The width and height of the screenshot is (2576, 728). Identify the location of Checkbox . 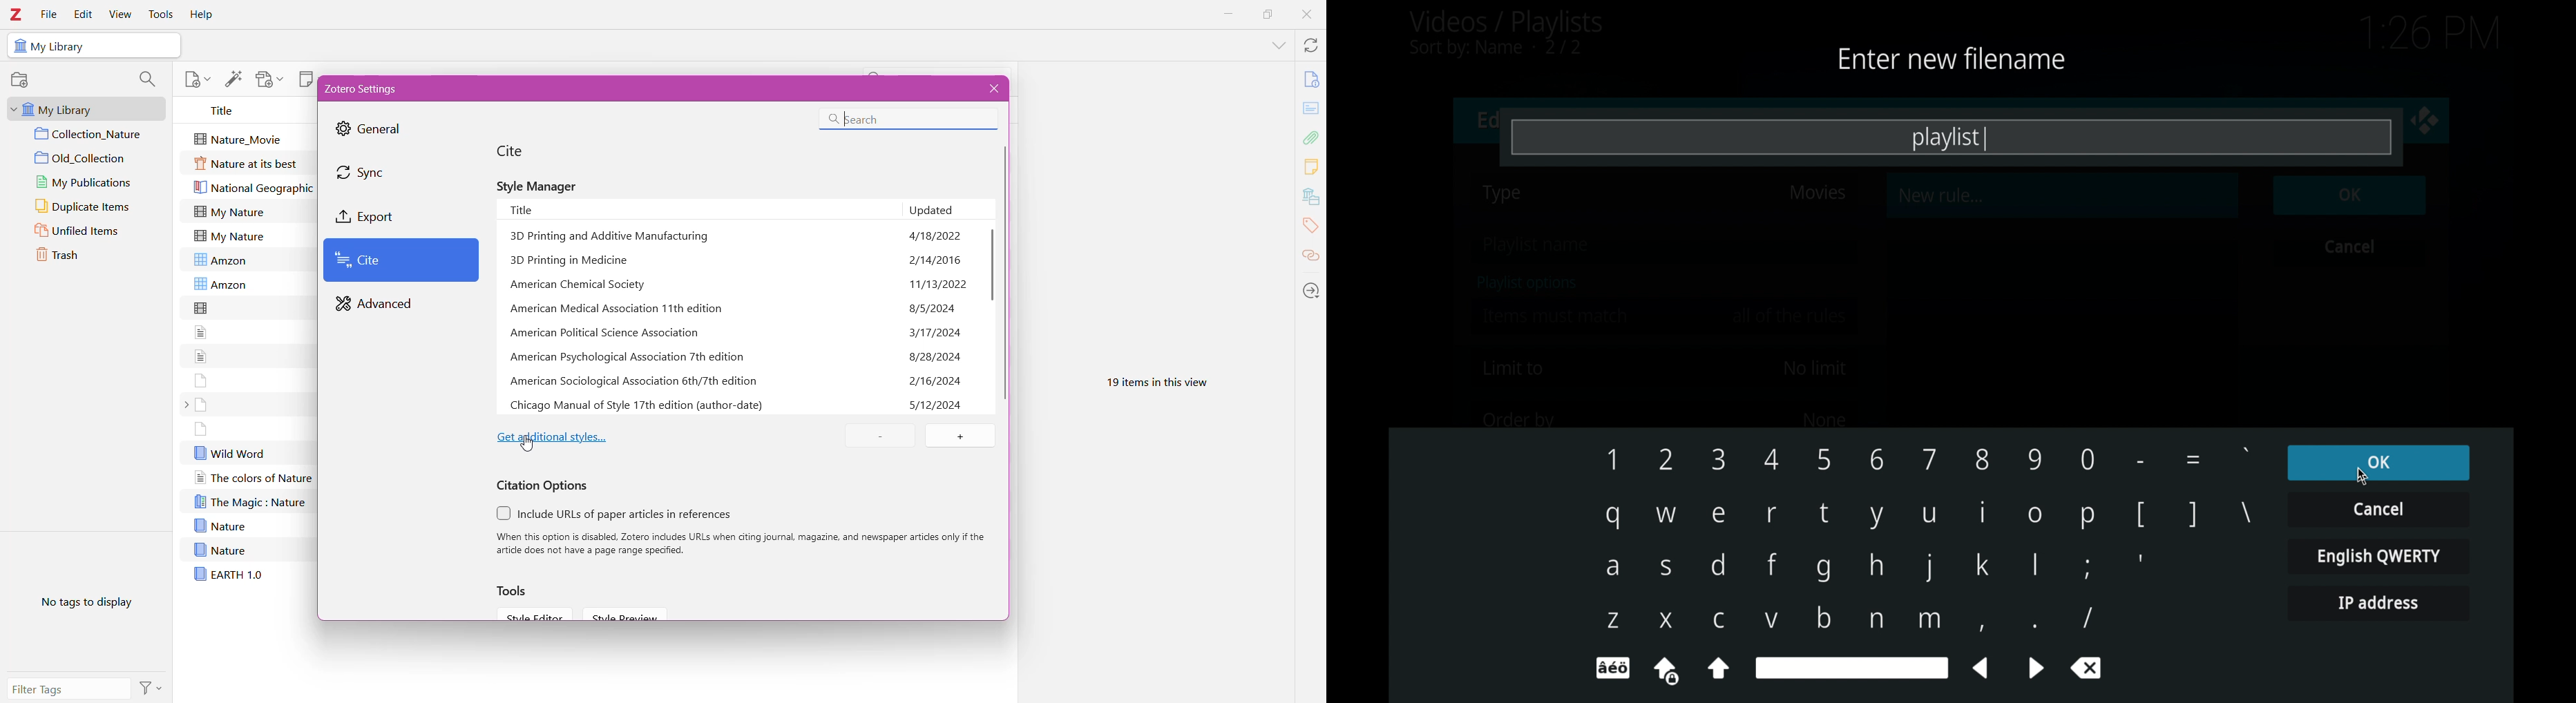
(504, 512).